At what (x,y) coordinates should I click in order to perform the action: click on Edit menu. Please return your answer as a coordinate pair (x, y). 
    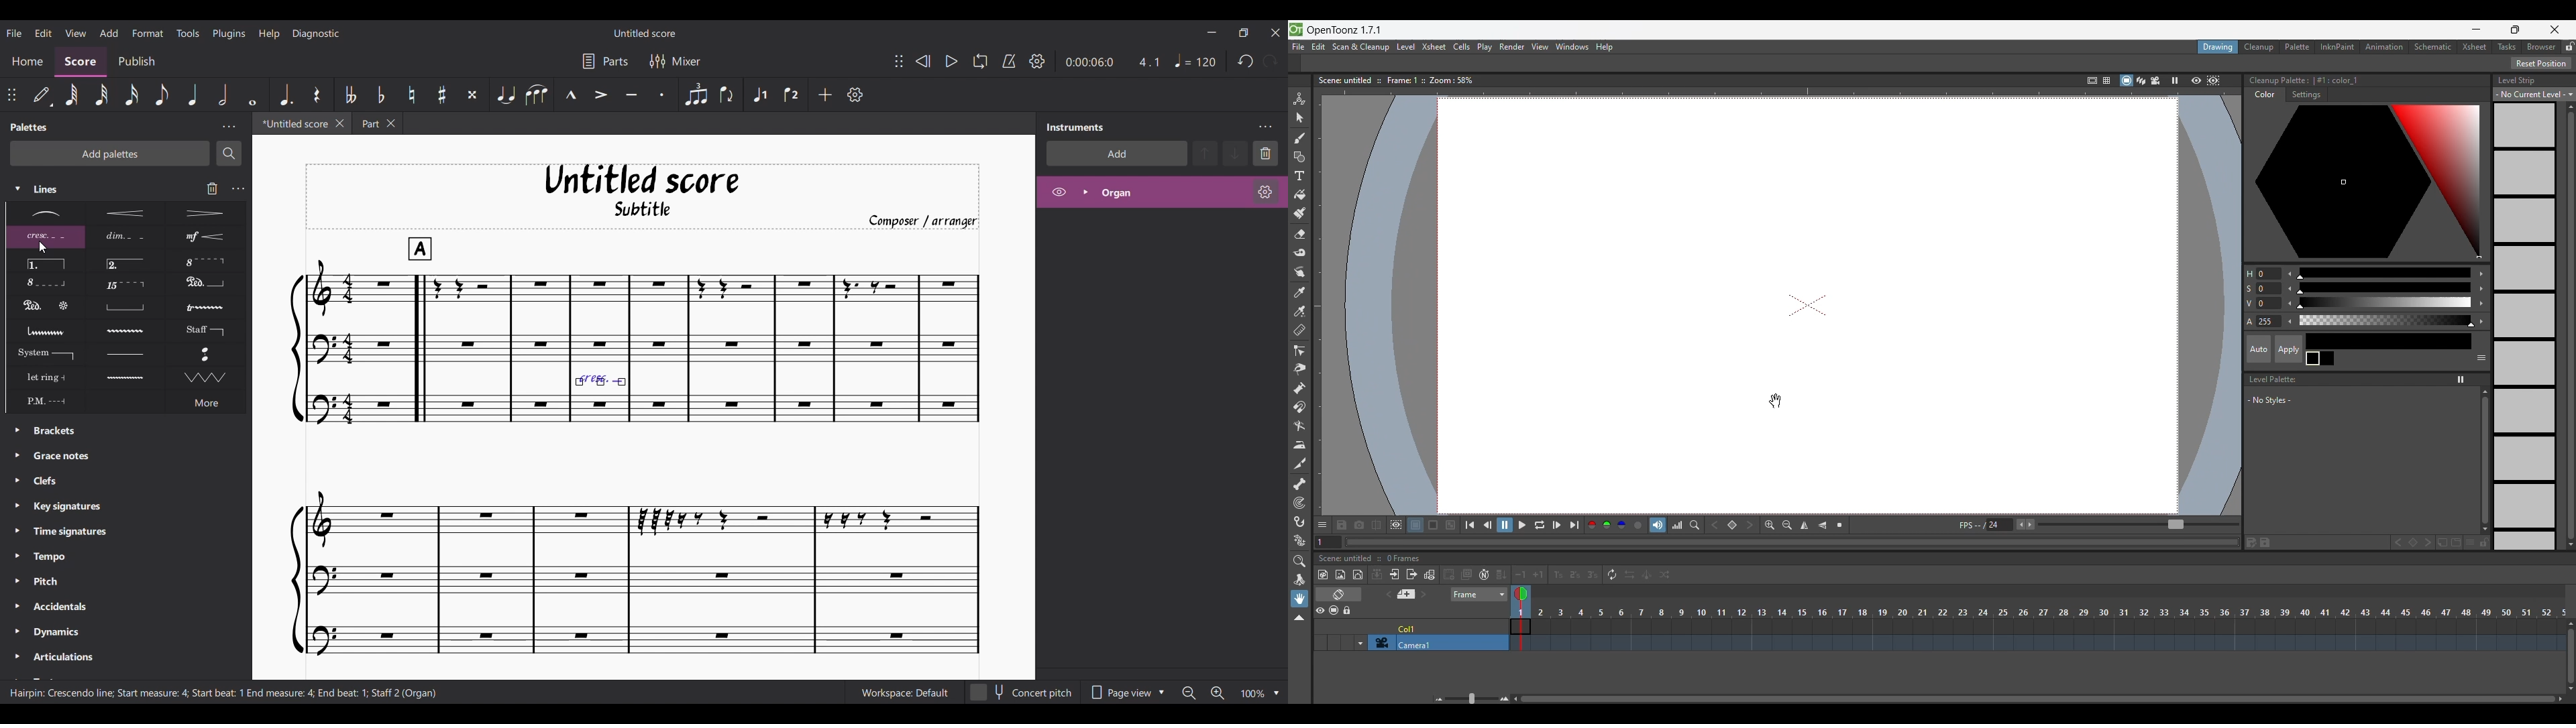
    Looking at the image, I should click on (44, 32).